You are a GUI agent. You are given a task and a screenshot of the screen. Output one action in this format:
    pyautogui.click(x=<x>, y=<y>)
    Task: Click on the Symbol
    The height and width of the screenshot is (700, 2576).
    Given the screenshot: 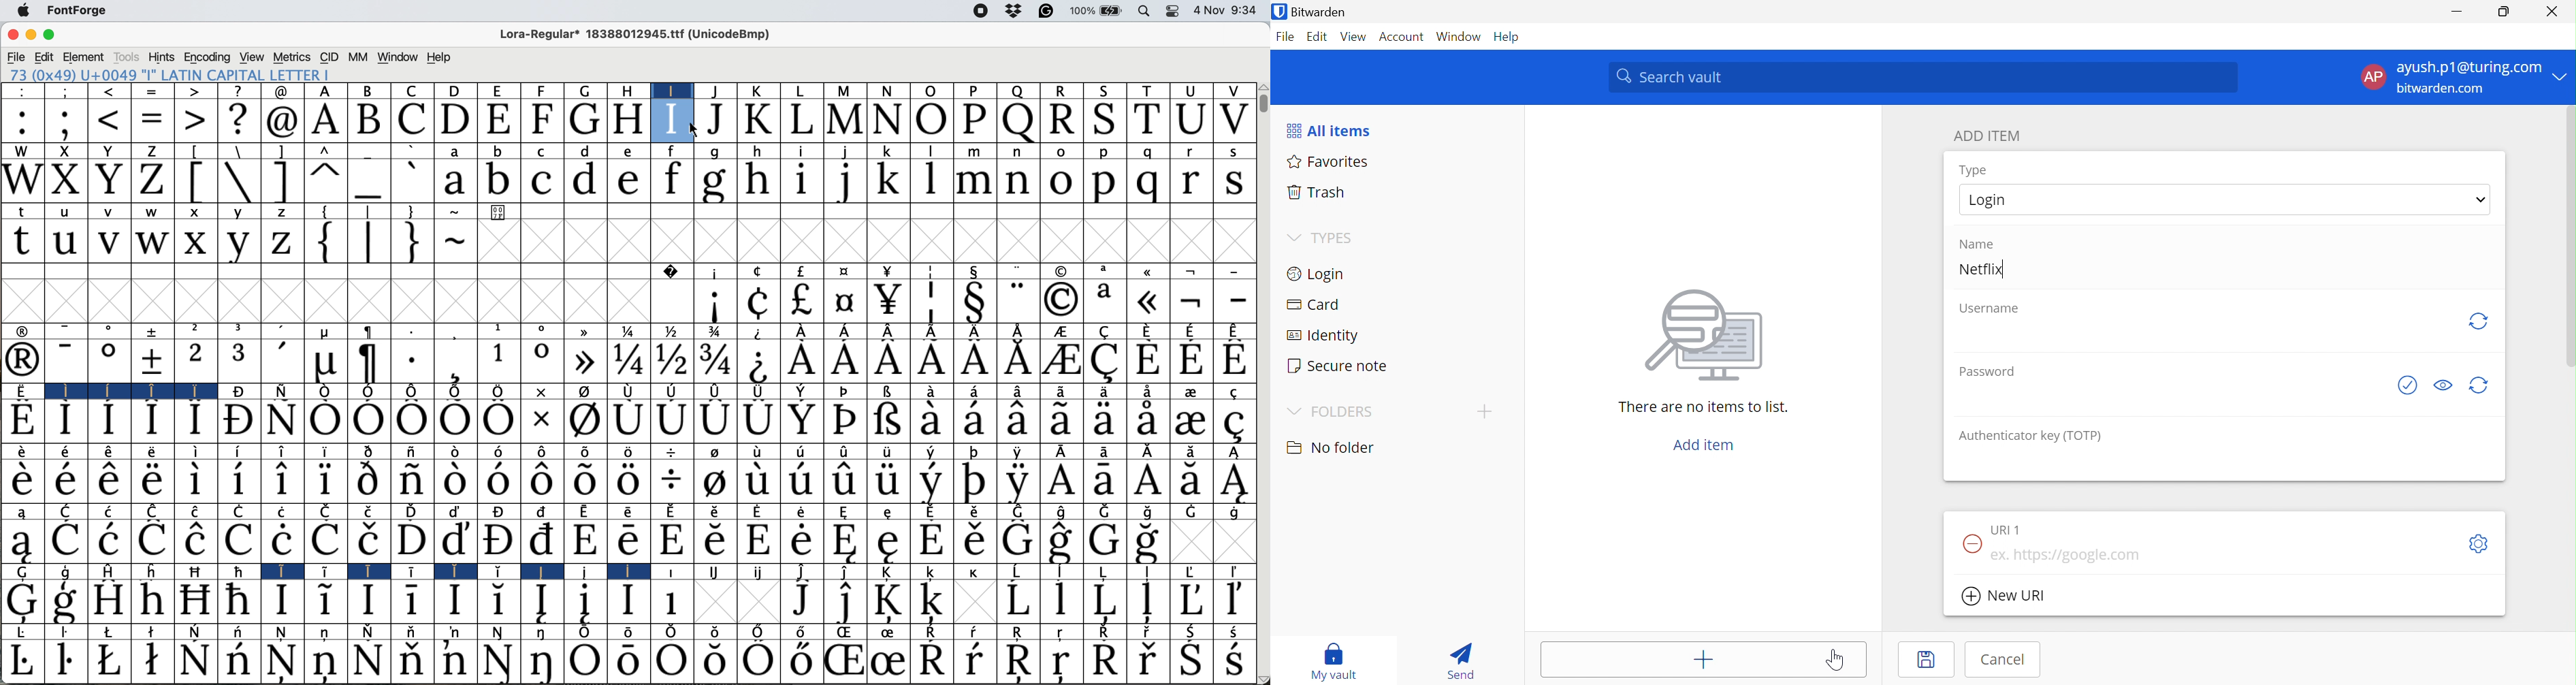 What is the action you would take?
    pyautogui.click(x=585, y=542)
    